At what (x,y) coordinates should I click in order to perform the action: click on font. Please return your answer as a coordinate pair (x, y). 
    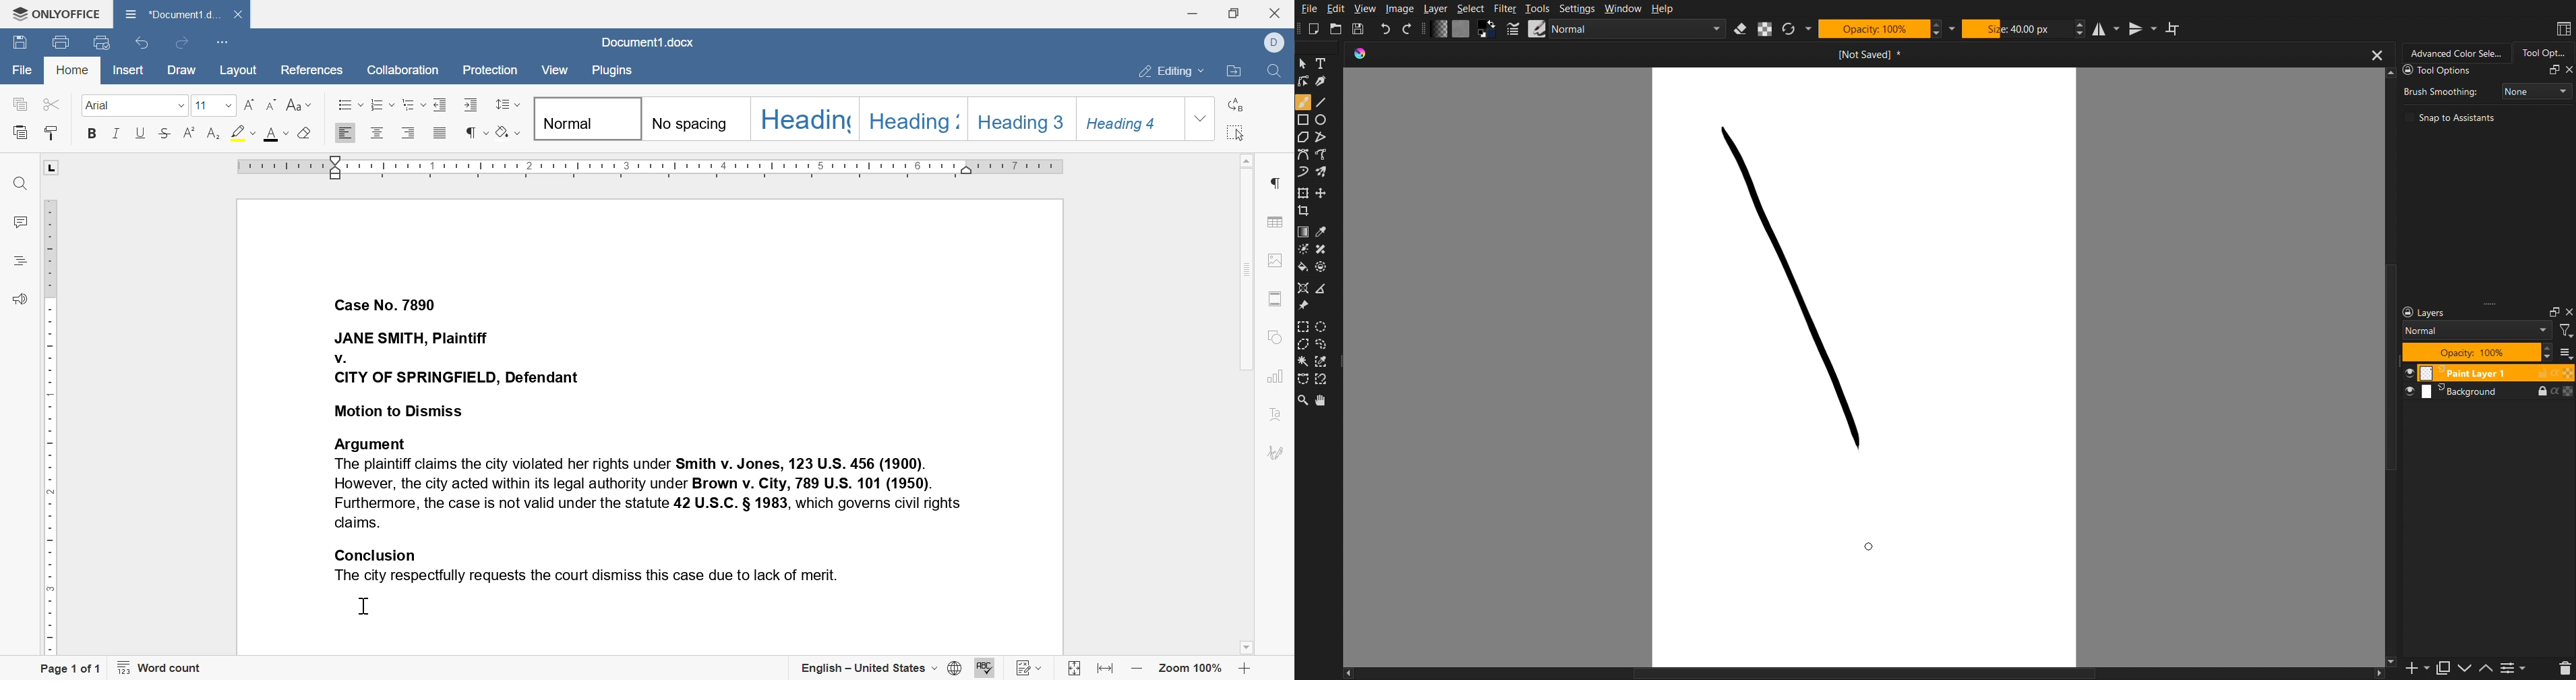
    Looking at the image, I should click on (274, 136).